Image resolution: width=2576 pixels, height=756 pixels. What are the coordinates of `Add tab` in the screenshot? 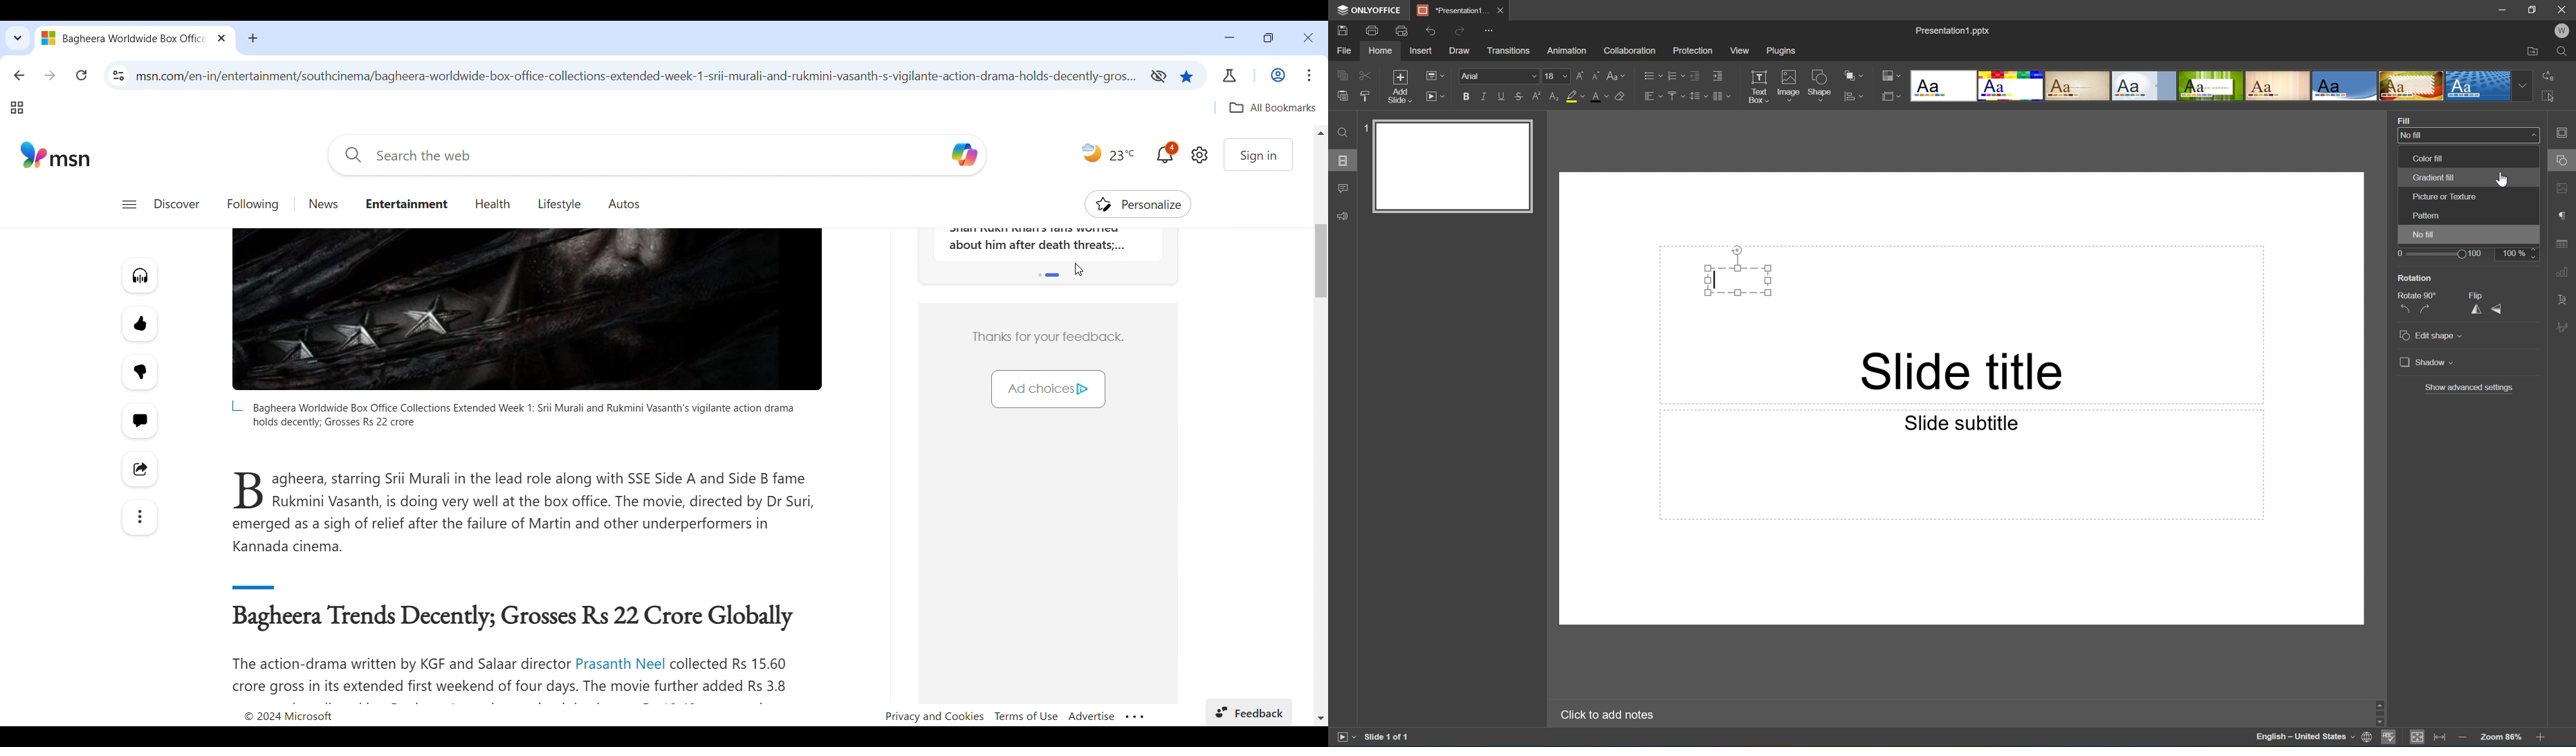 It's located at (252, 38).